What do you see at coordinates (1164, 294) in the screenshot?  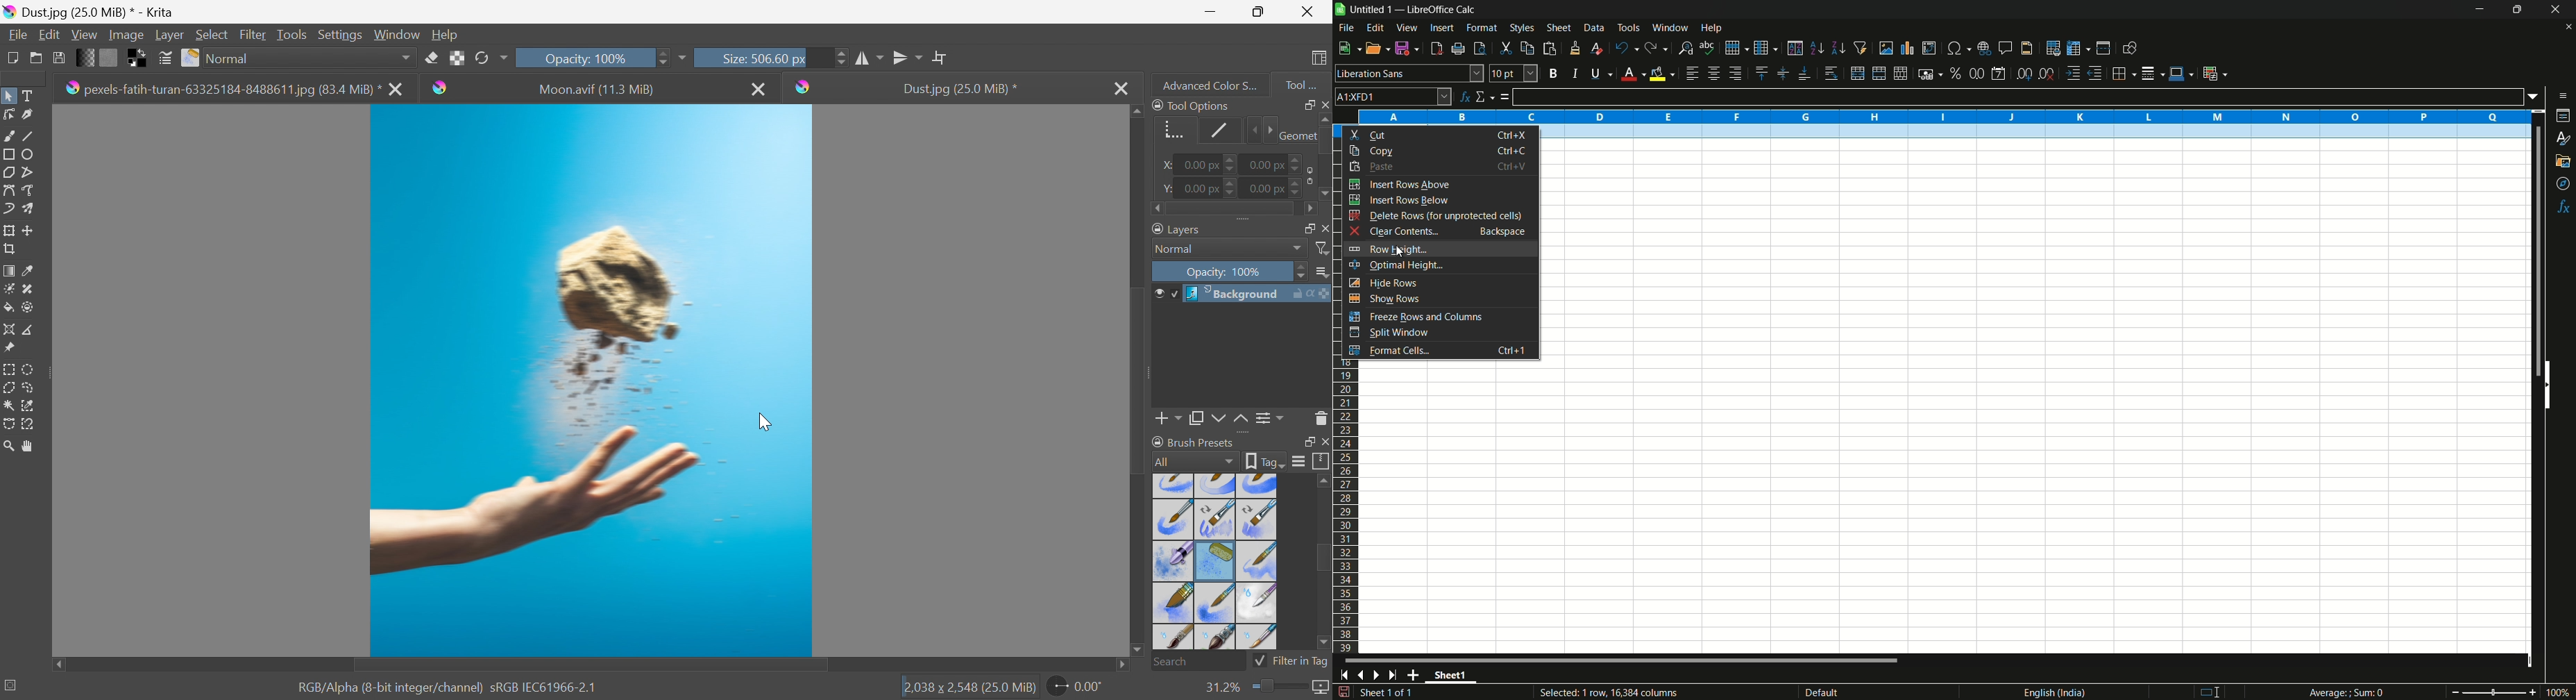 I see `Visible` at bounding box center [1164, 294].